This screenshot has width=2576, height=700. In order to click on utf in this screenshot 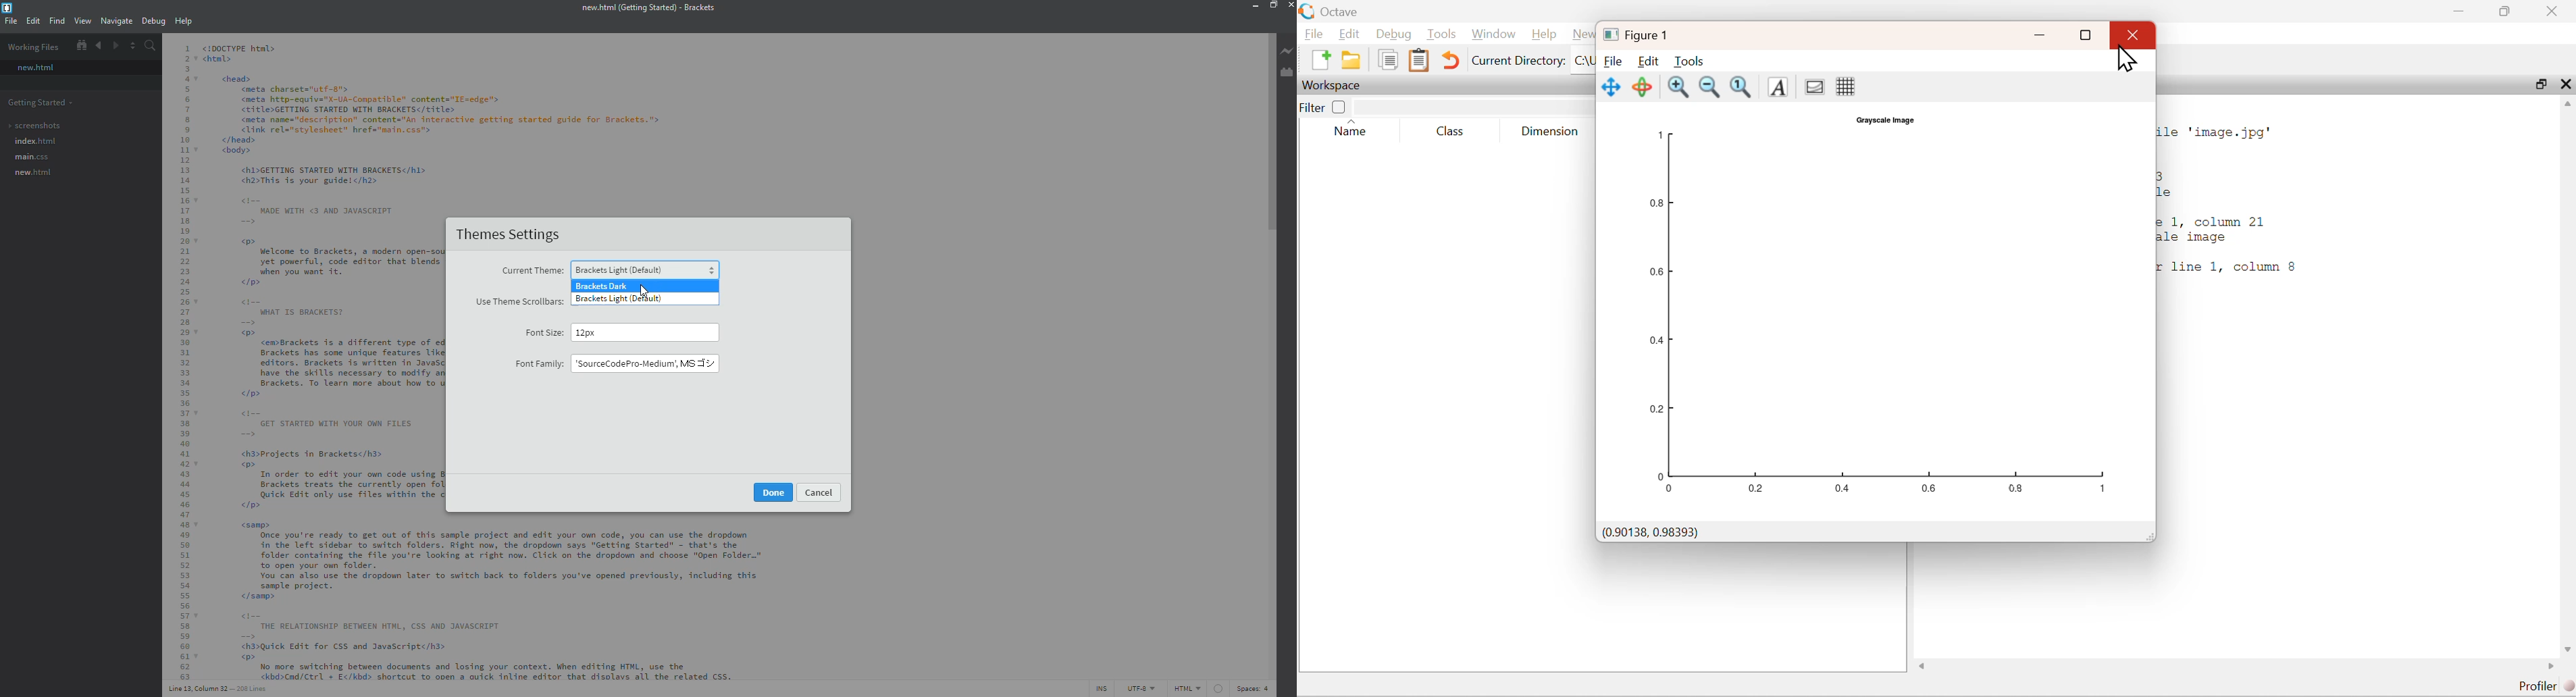, I will do `click(1143, 688)`.